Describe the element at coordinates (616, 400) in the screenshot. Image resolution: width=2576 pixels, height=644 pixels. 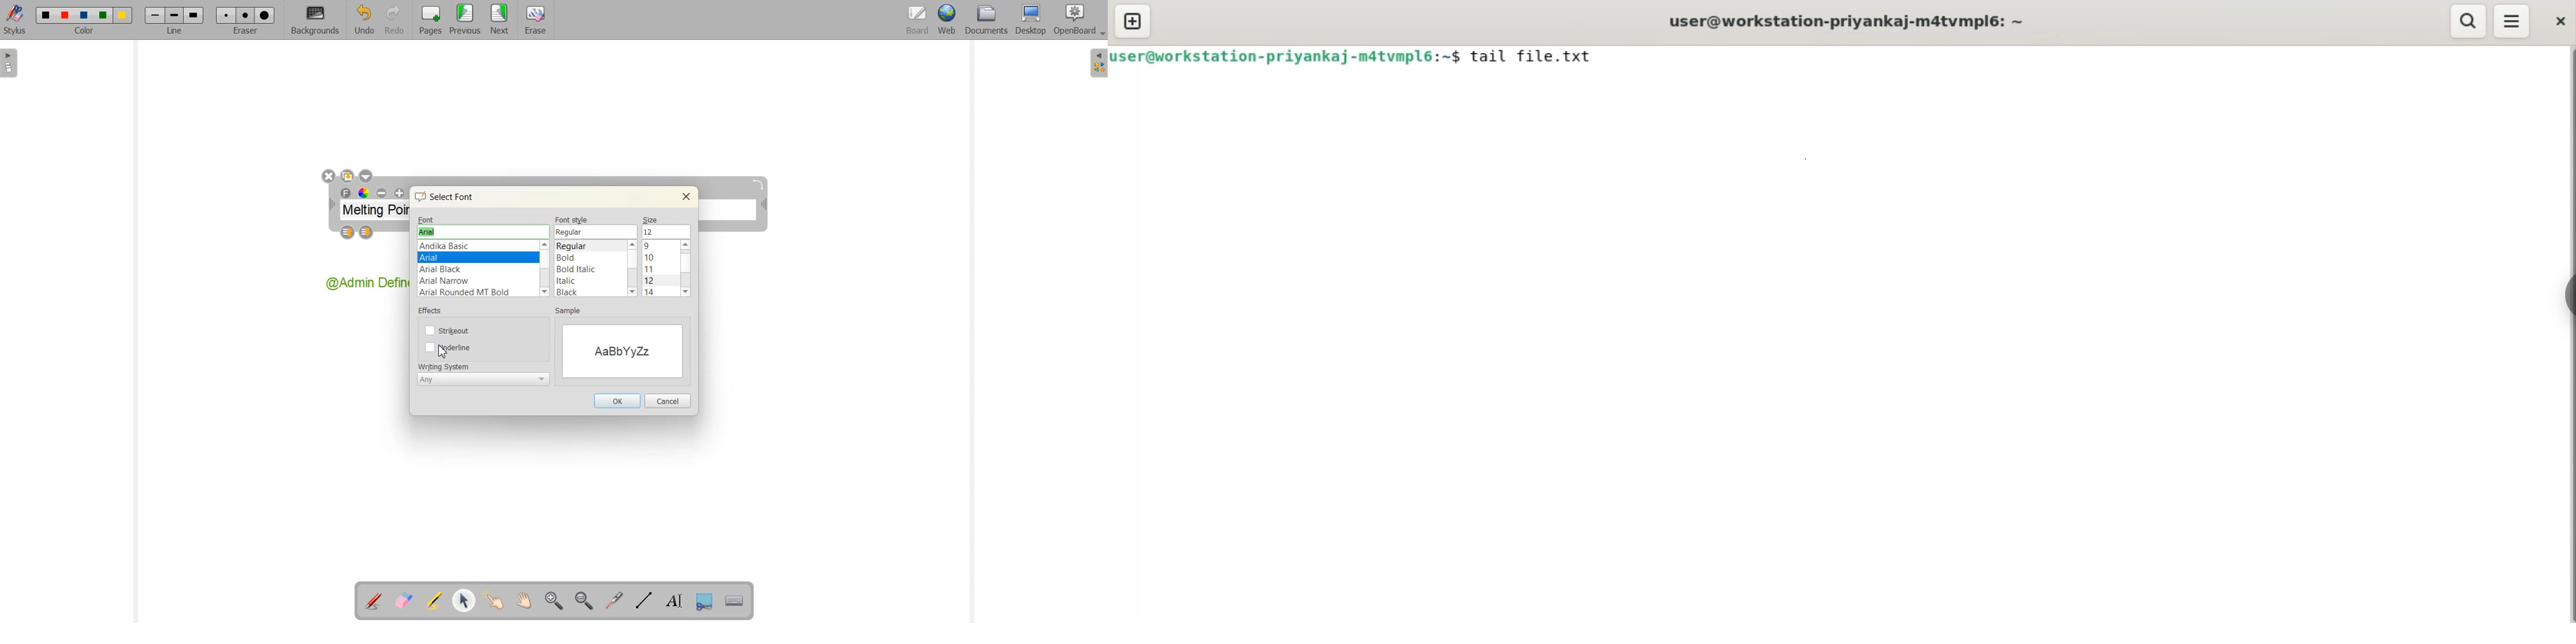
I see `Ok` at that location.